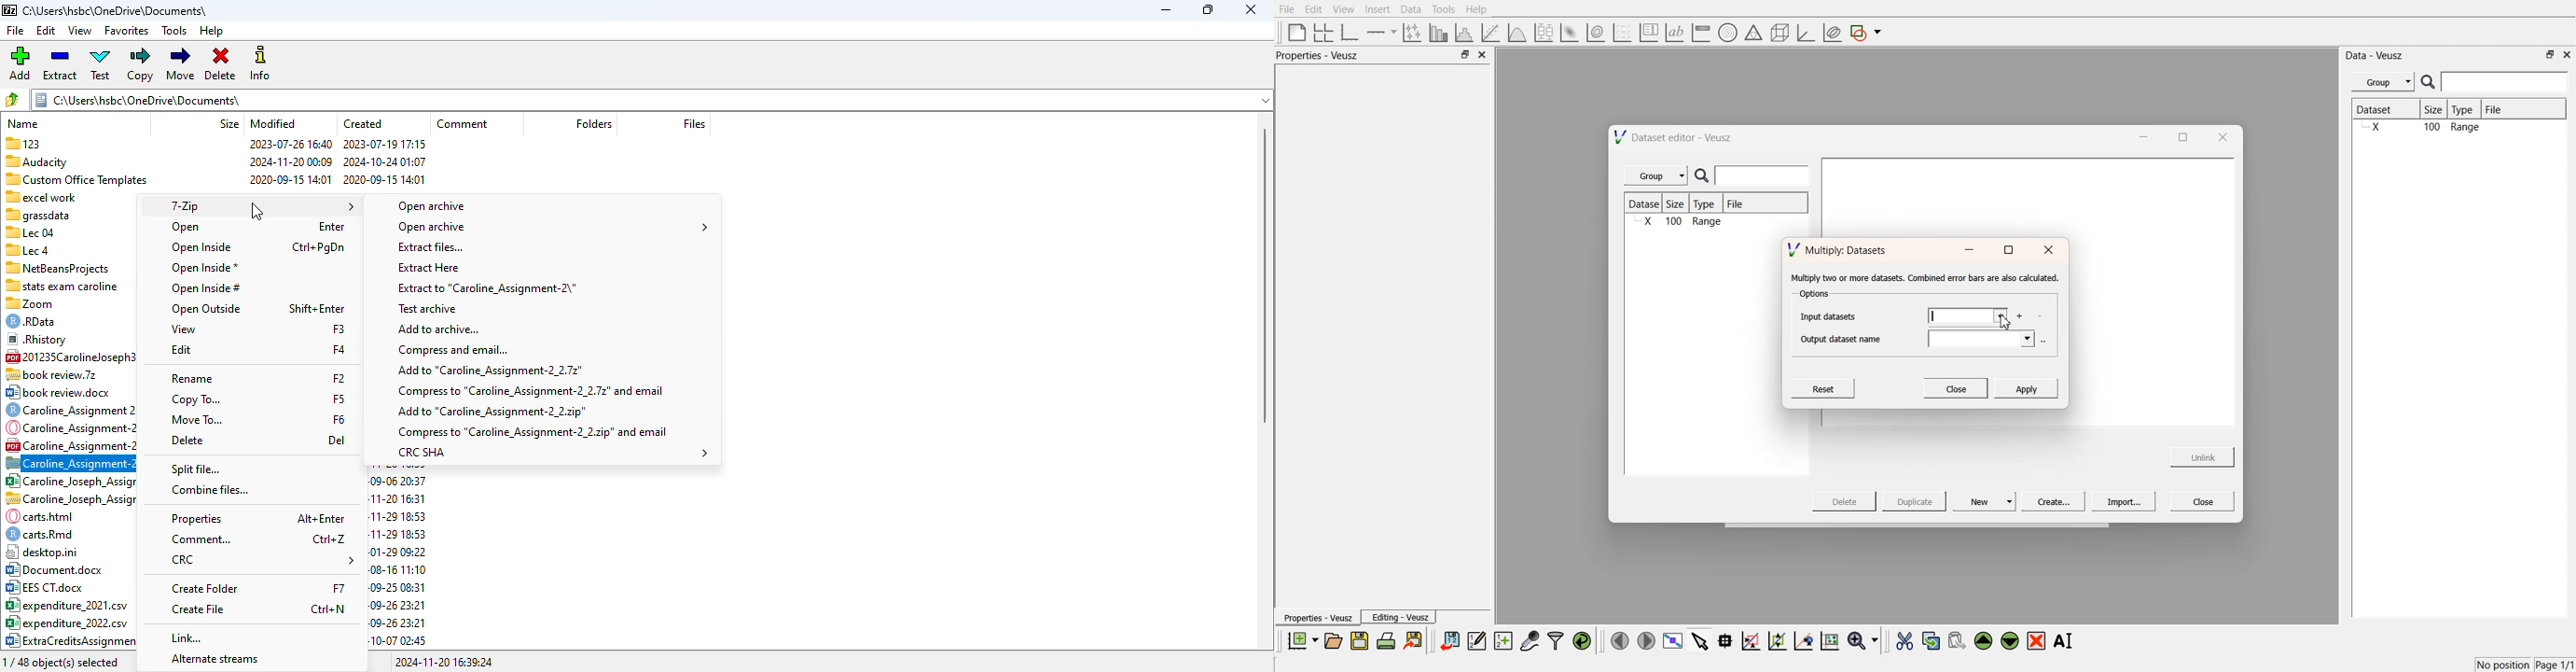 This screenshot has height=672, width=2576. I want to click on edit, so click(182, 350).